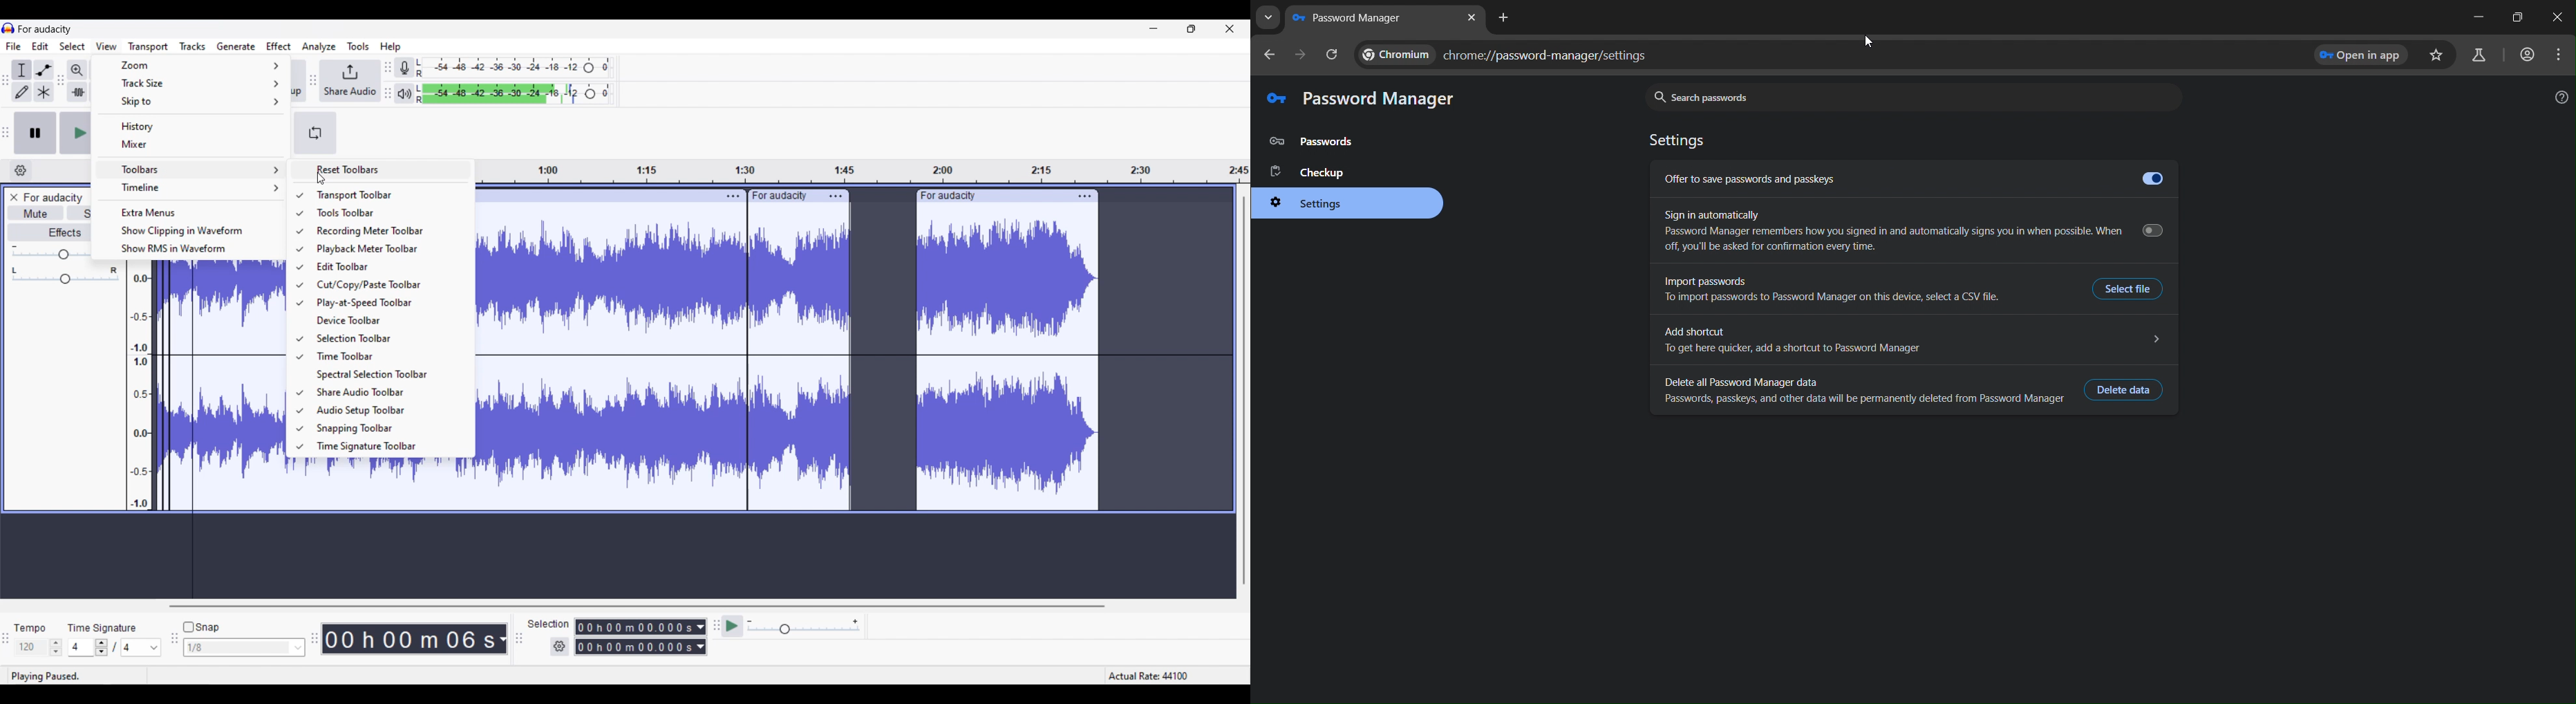  I want to click on Add shortcut >
To get here quicker, add a shortcut to Password Manager, so click(1915, 341).